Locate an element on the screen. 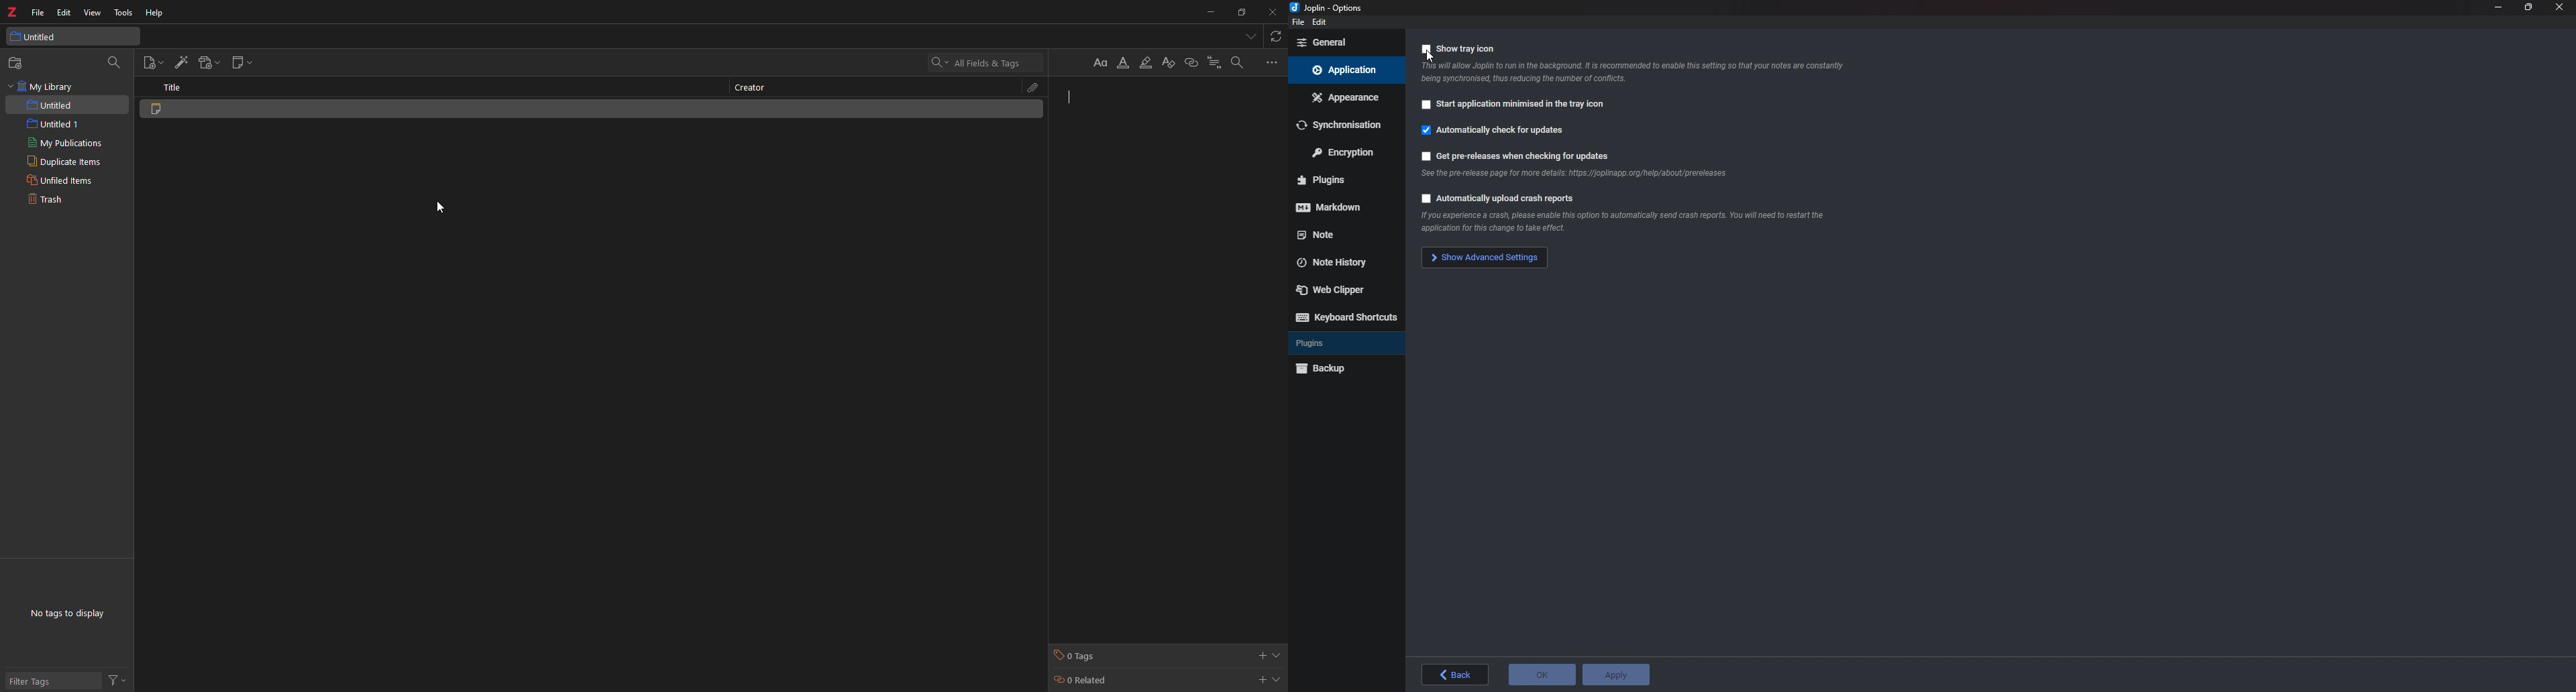  unfiled items is located at coordinates (58, 180).